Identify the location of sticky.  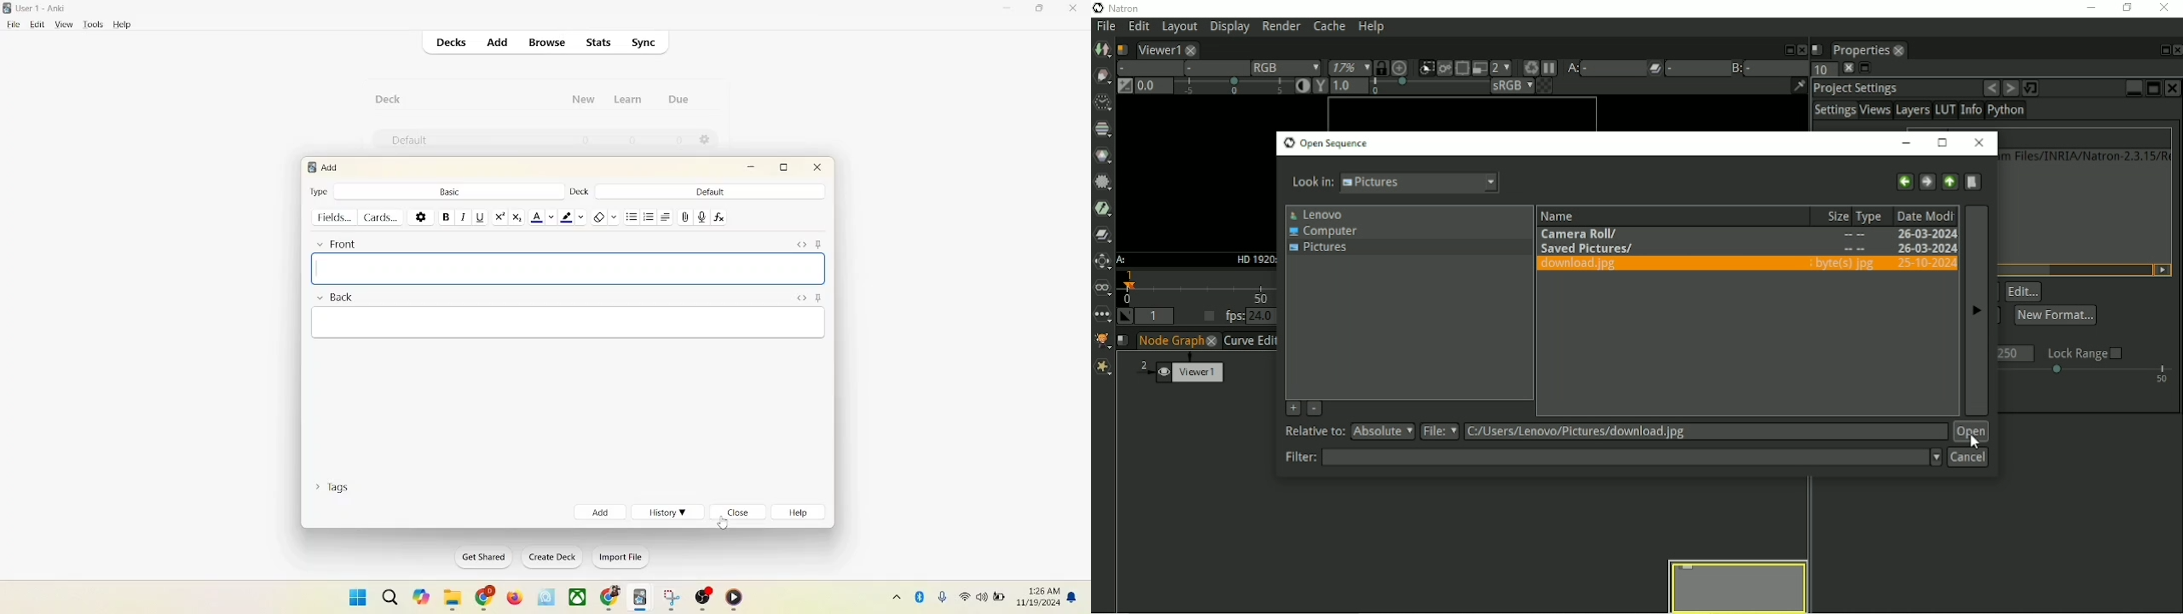
(822, 244).